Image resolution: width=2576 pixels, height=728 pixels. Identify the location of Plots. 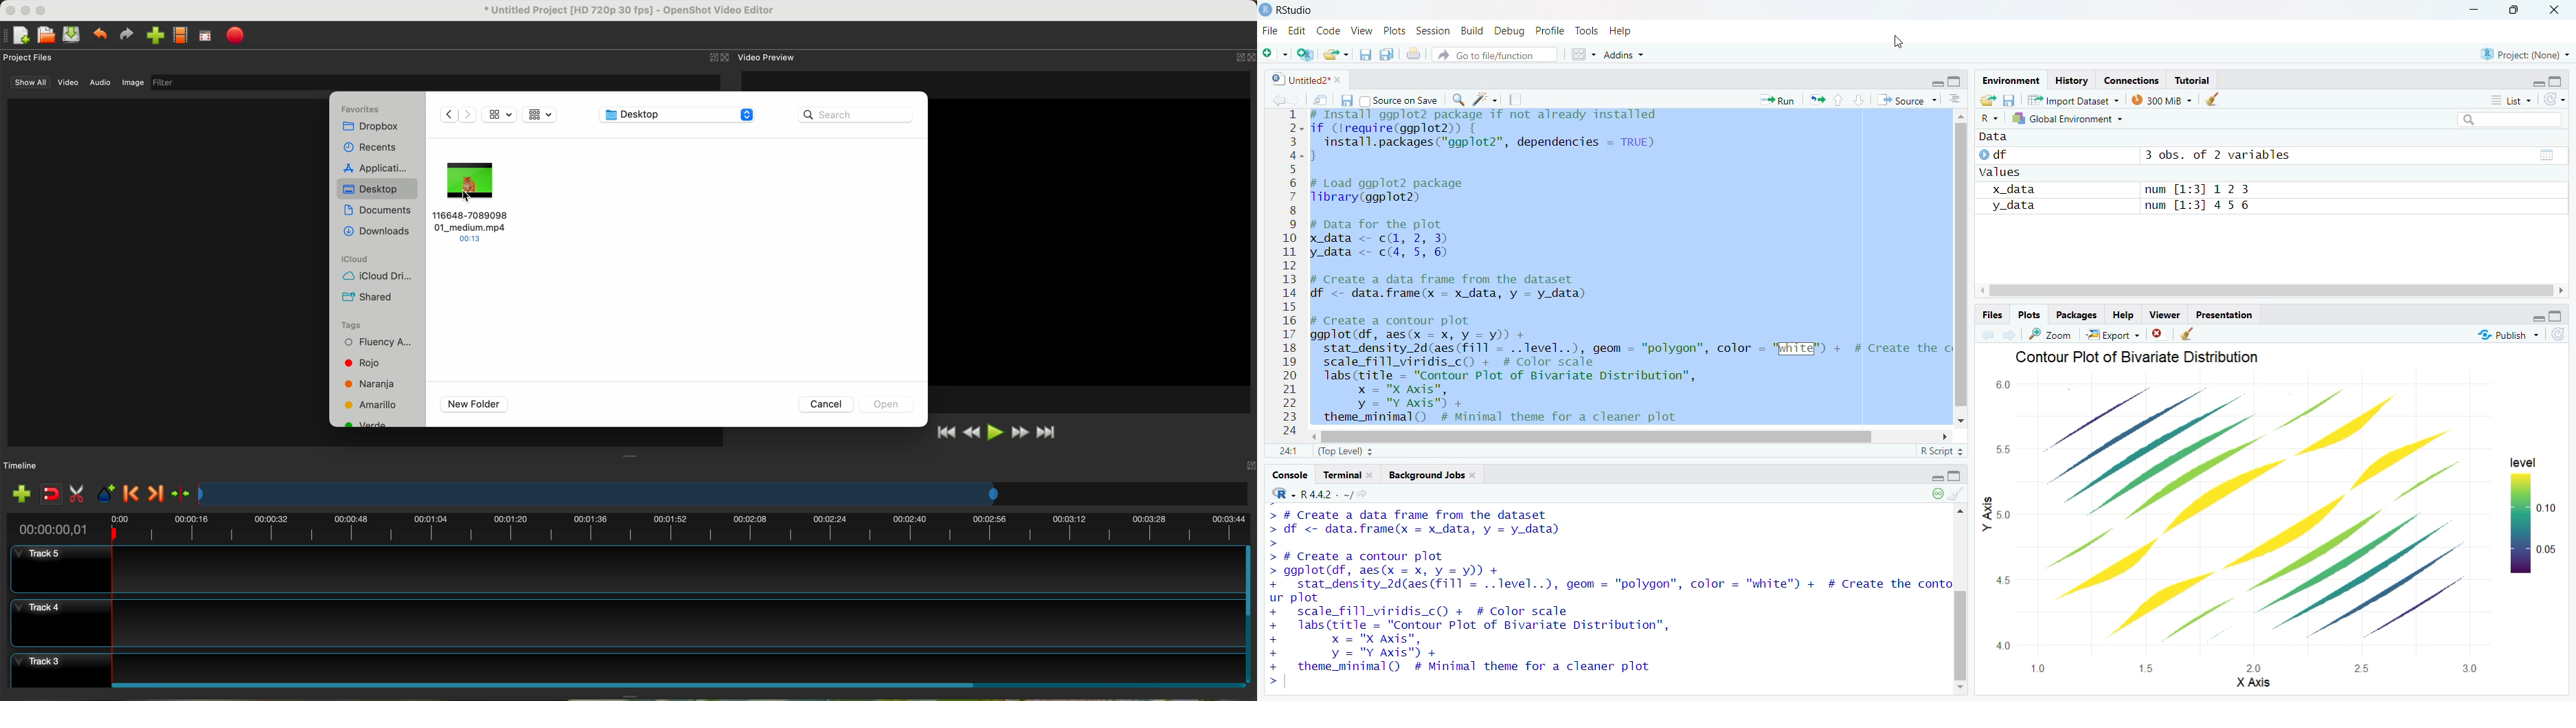
(2027, 315).